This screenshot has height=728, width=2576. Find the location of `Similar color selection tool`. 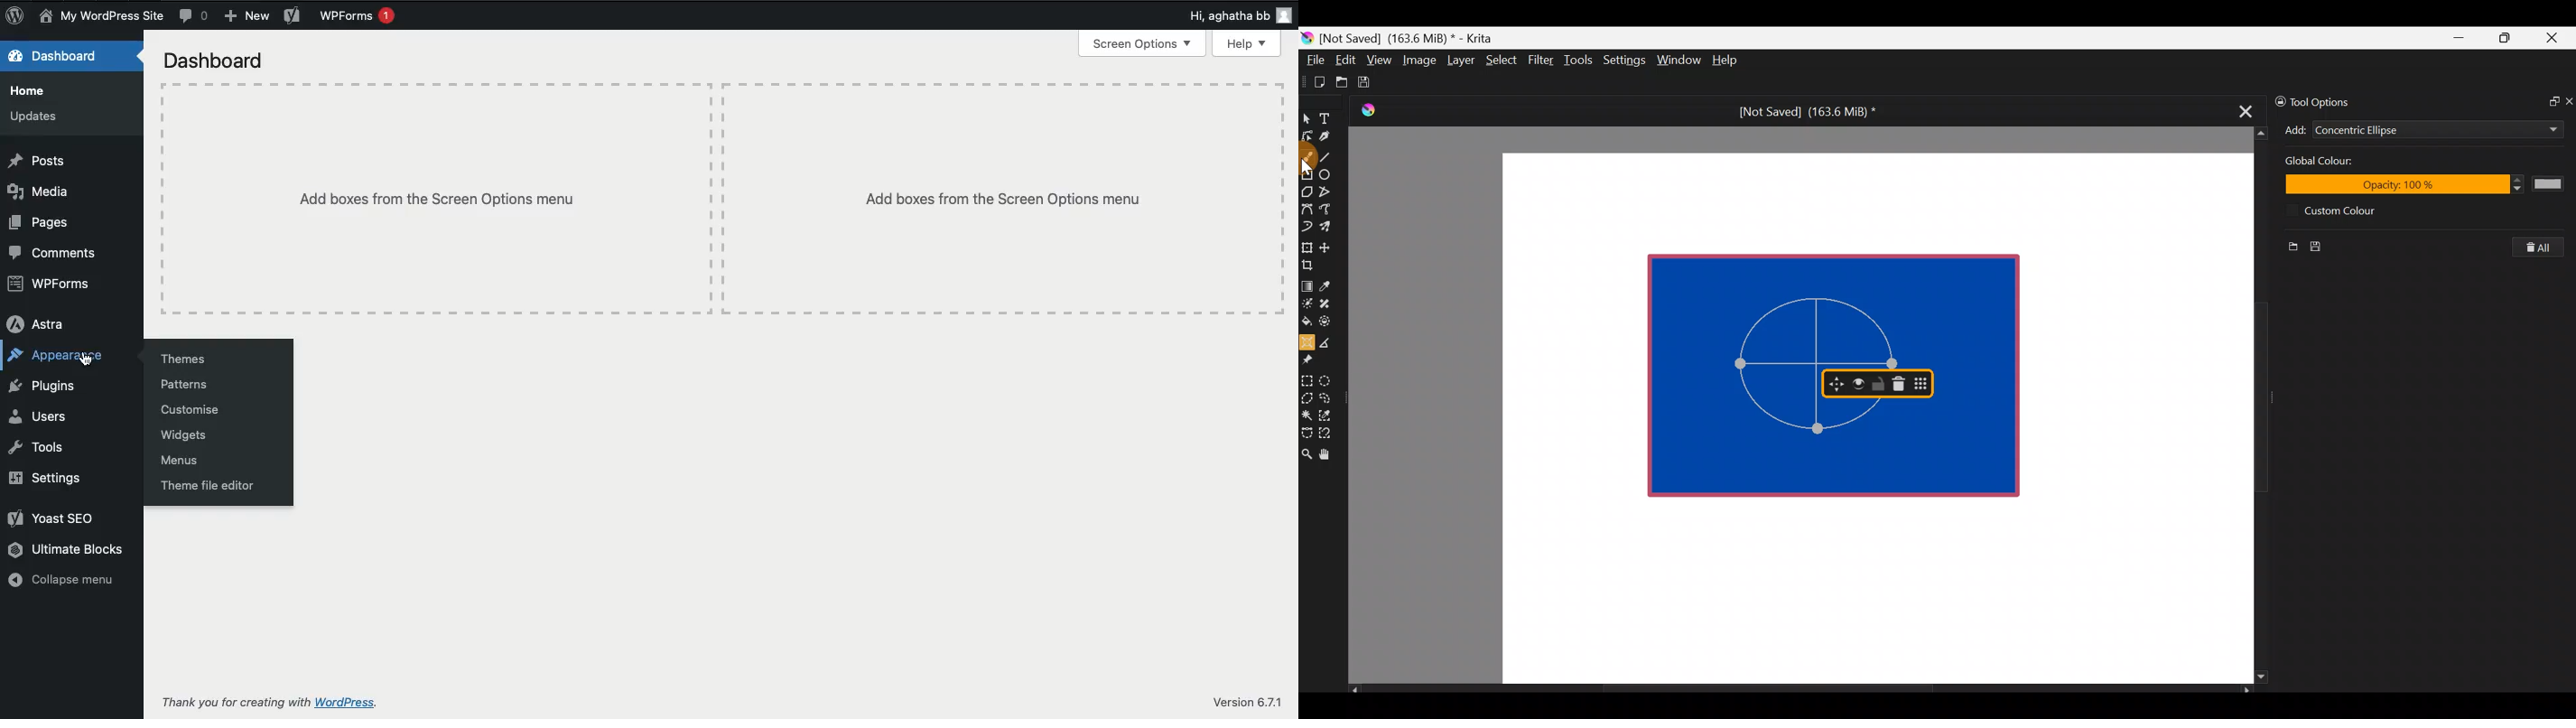

Similar color selection tool is located at coordinates (1327, 414).